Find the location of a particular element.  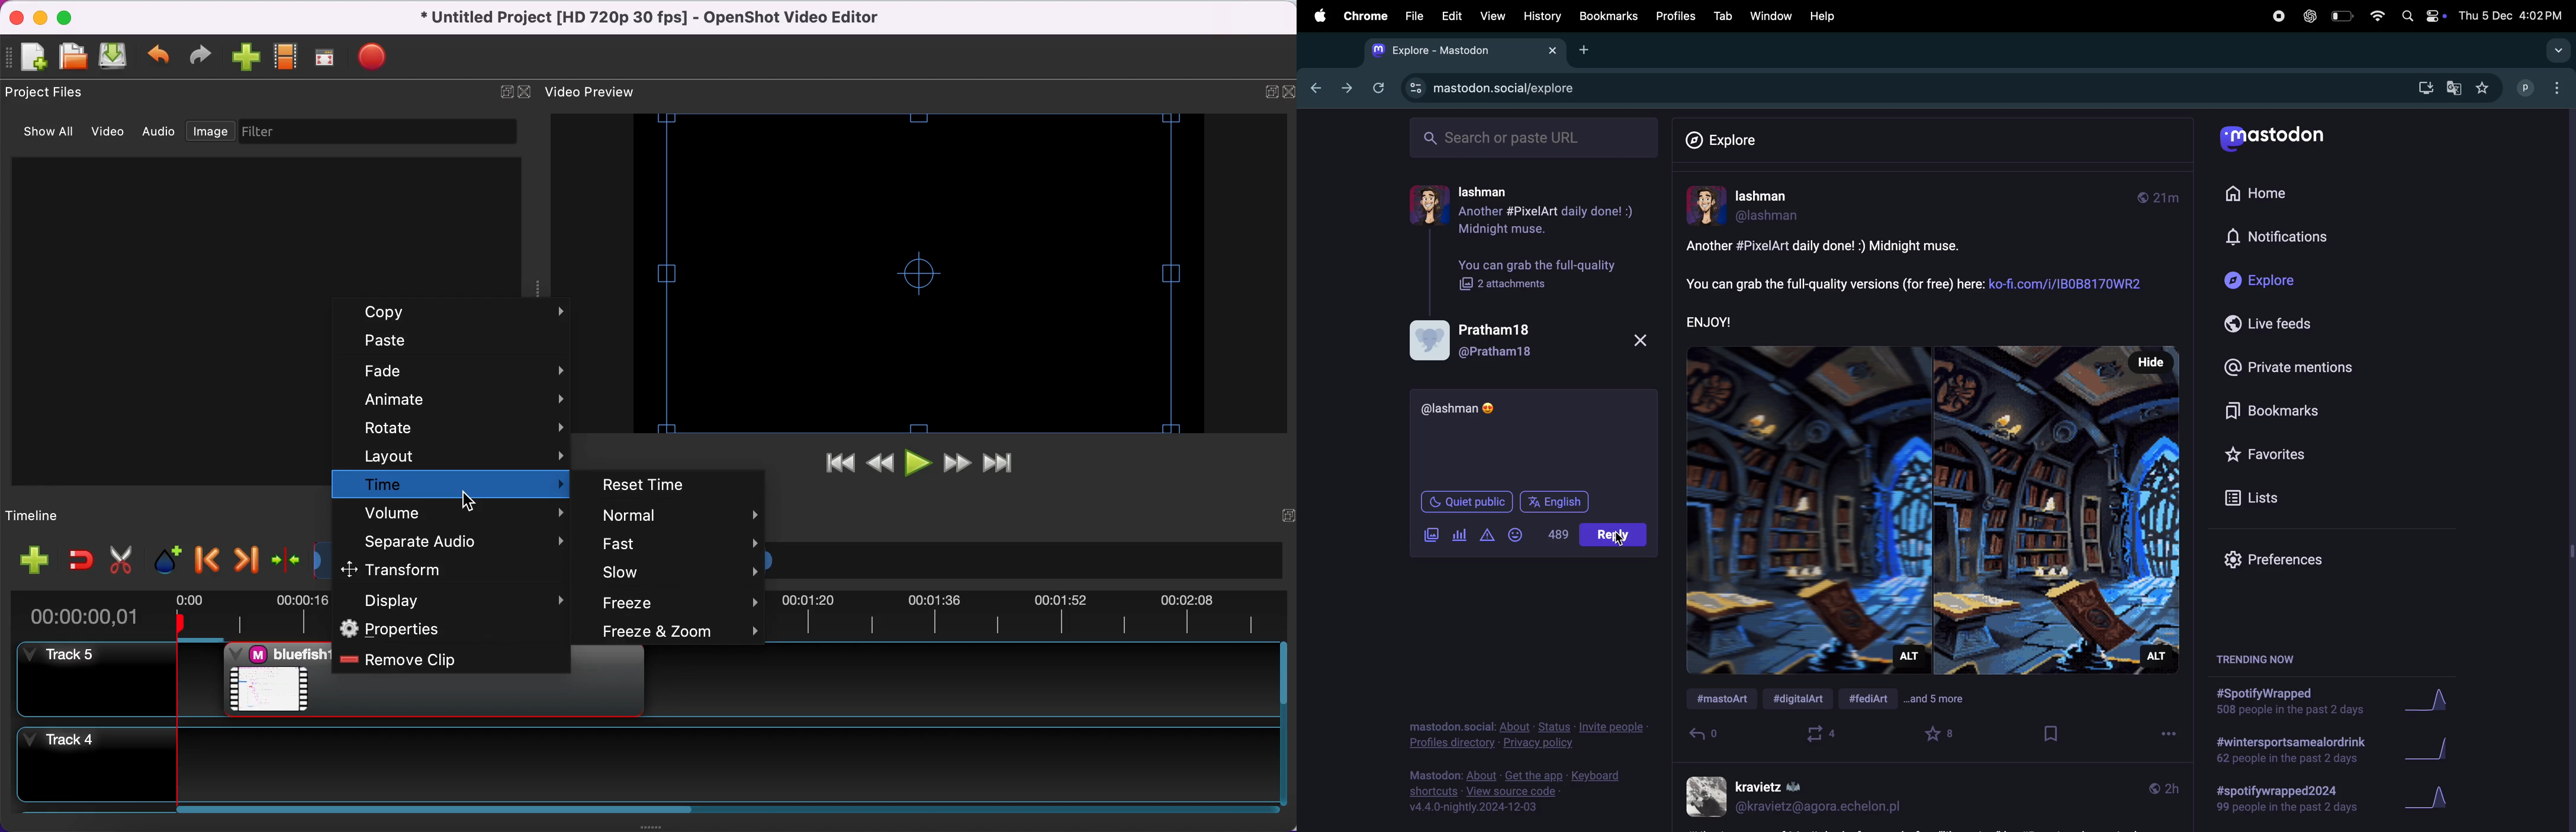

Window is located at coordinates (1768, 16).